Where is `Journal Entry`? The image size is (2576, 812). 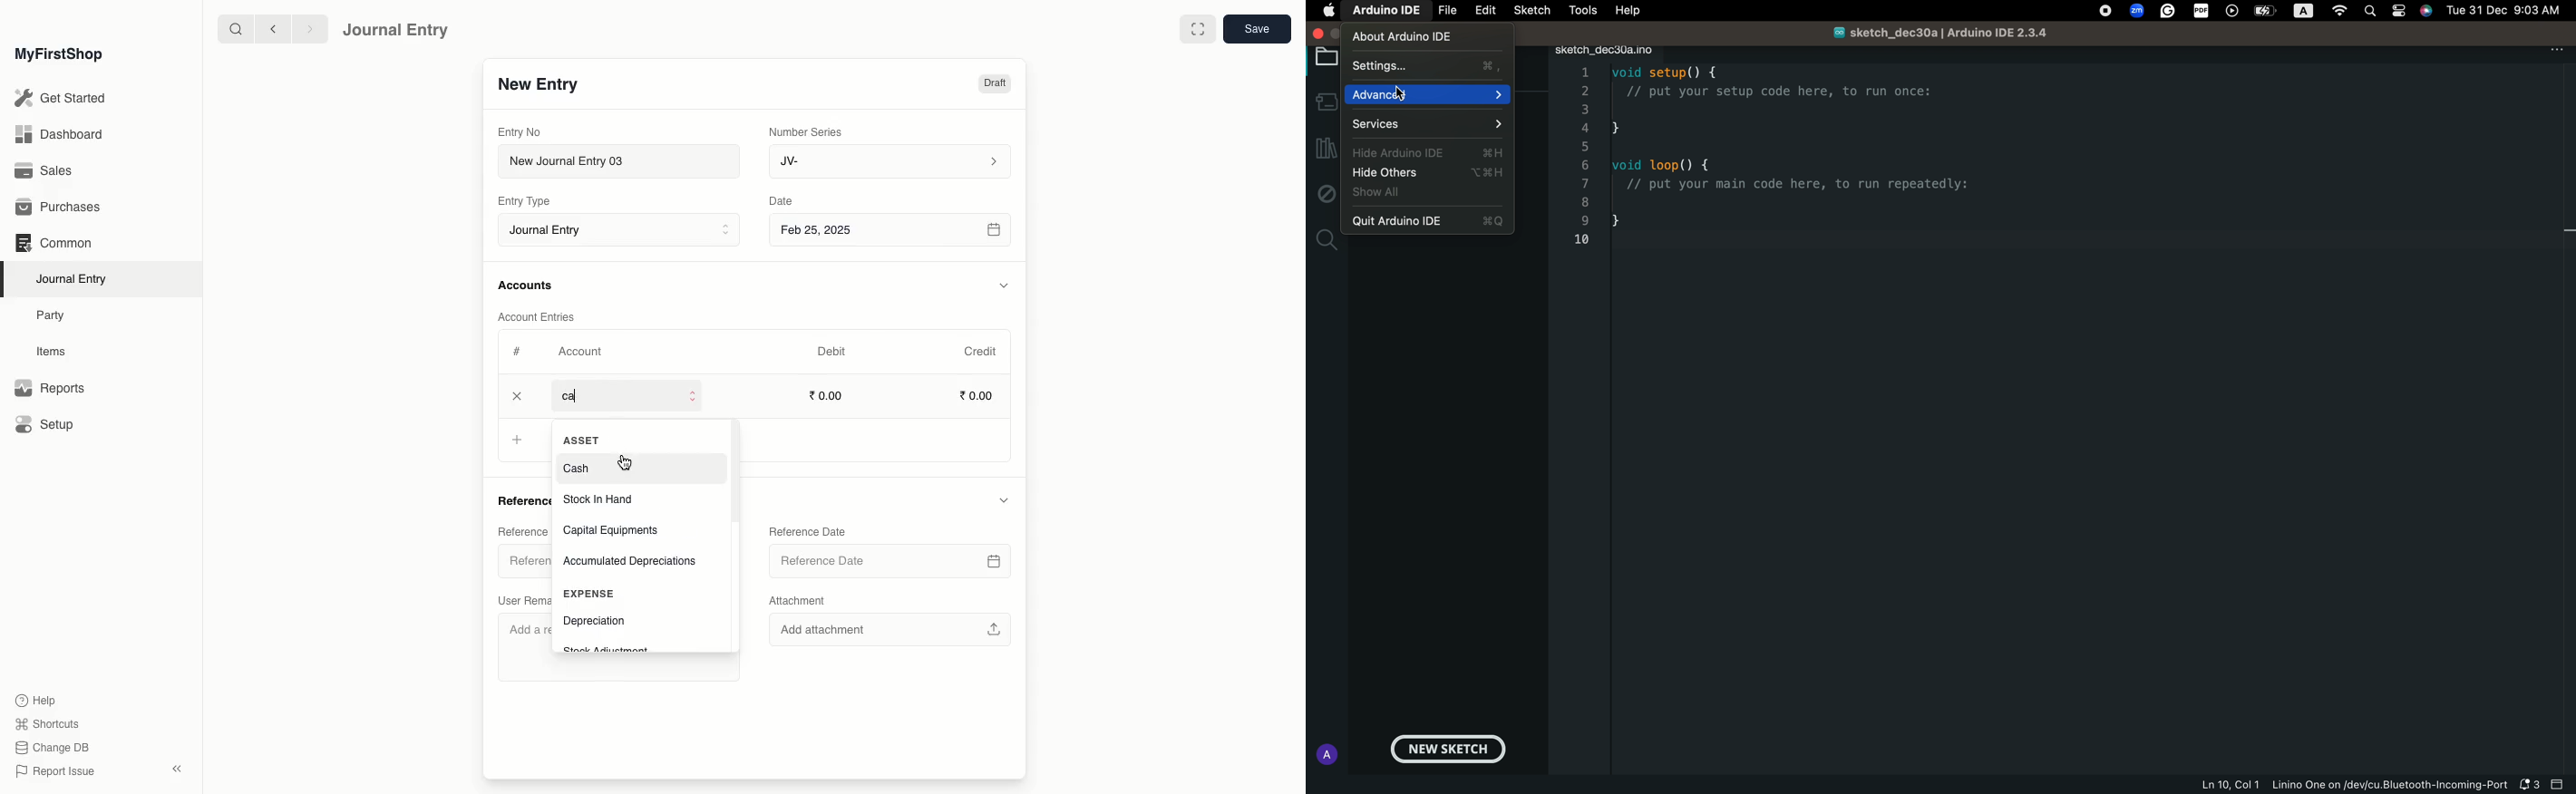 Journal Entry is located at coordinates (624, 231).